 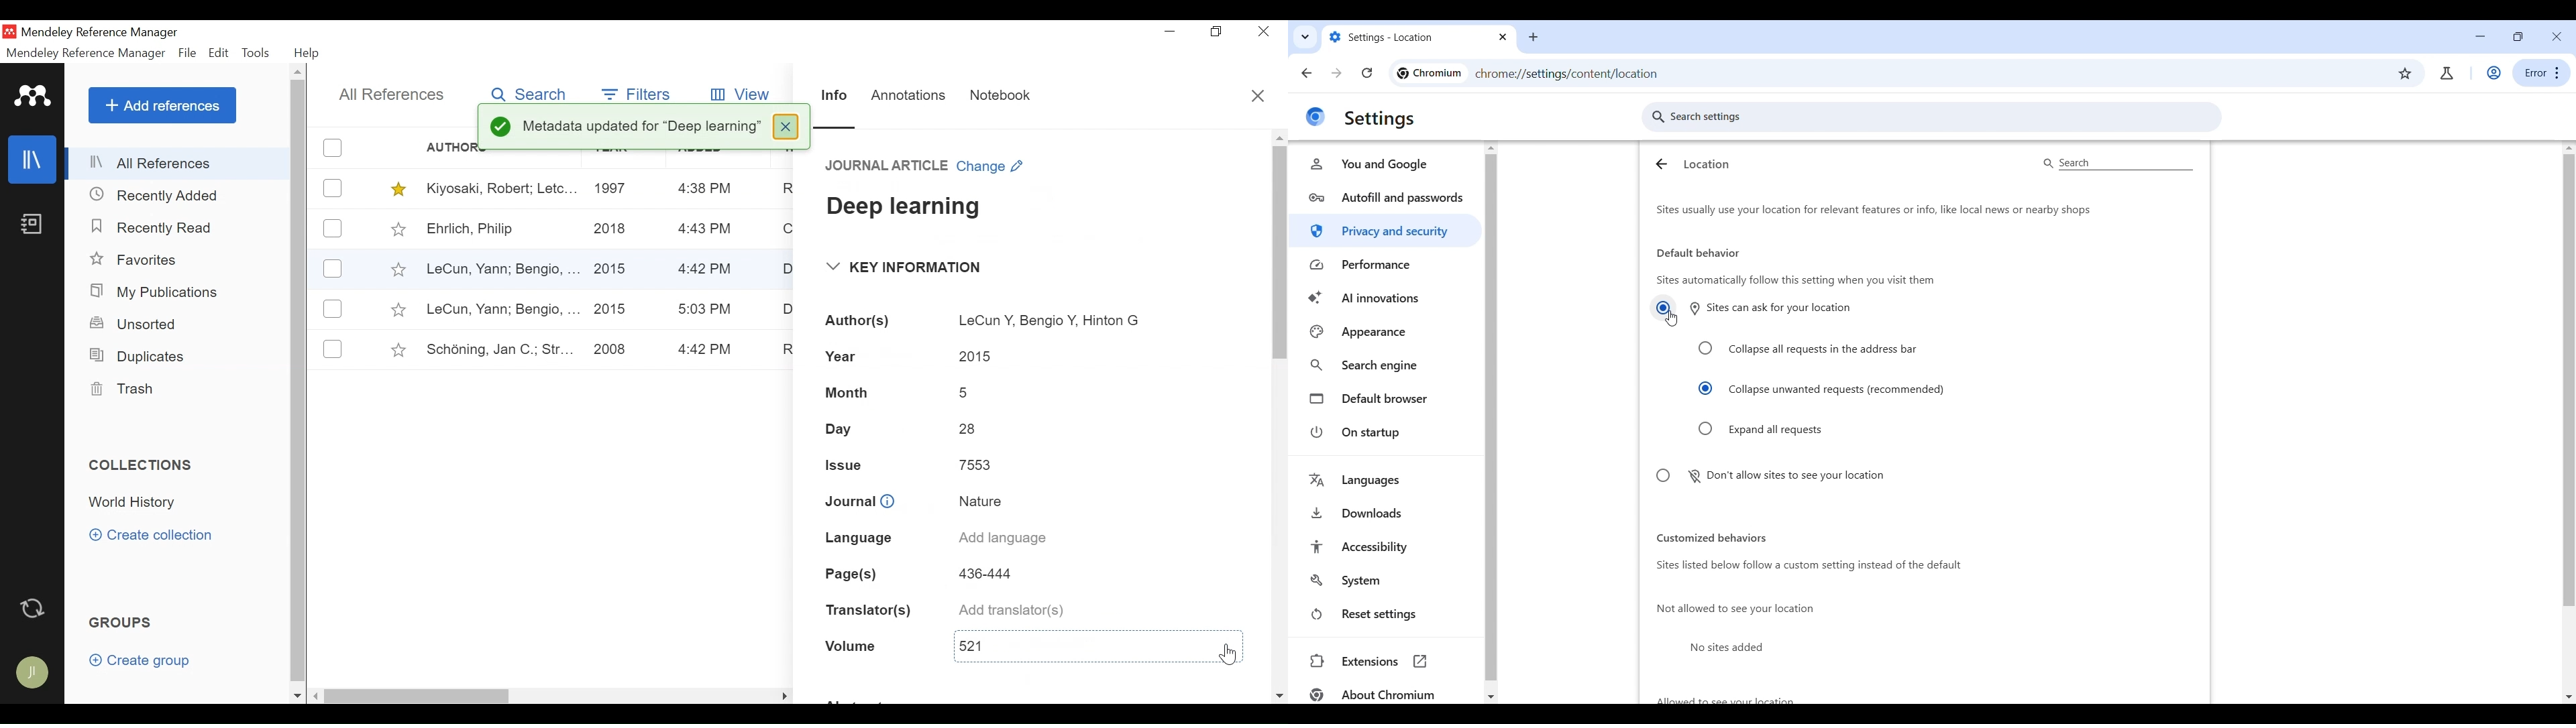 I want to click on Scroll Right, so click(x=1279, y=696).